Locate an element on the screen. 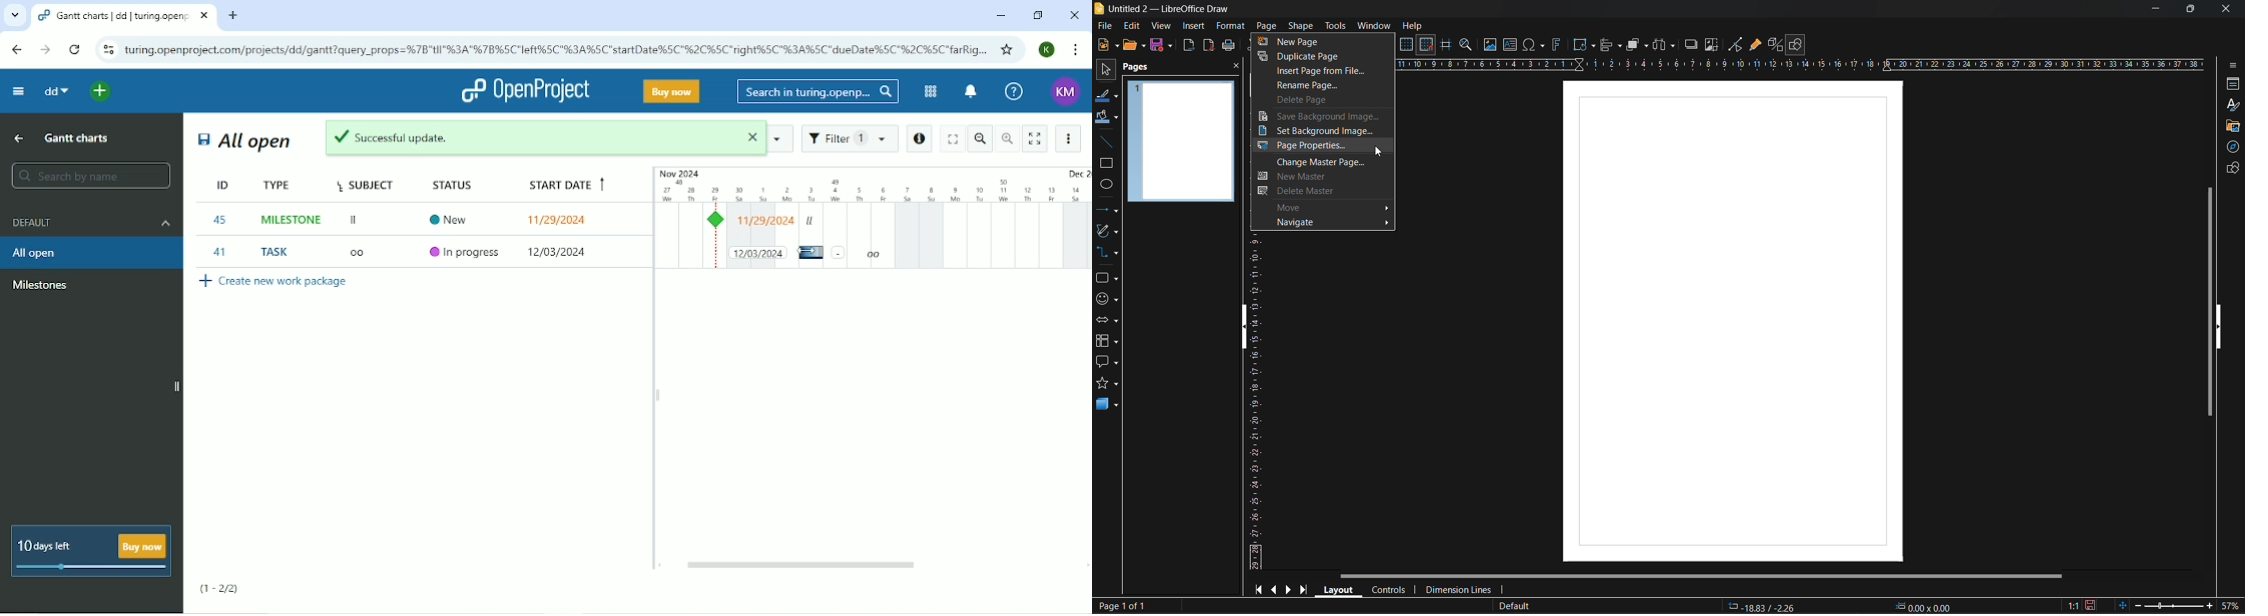 Image resolution: width=2268 pixels, height=616 pixels. cursor is located at coordinates (1382, 154).